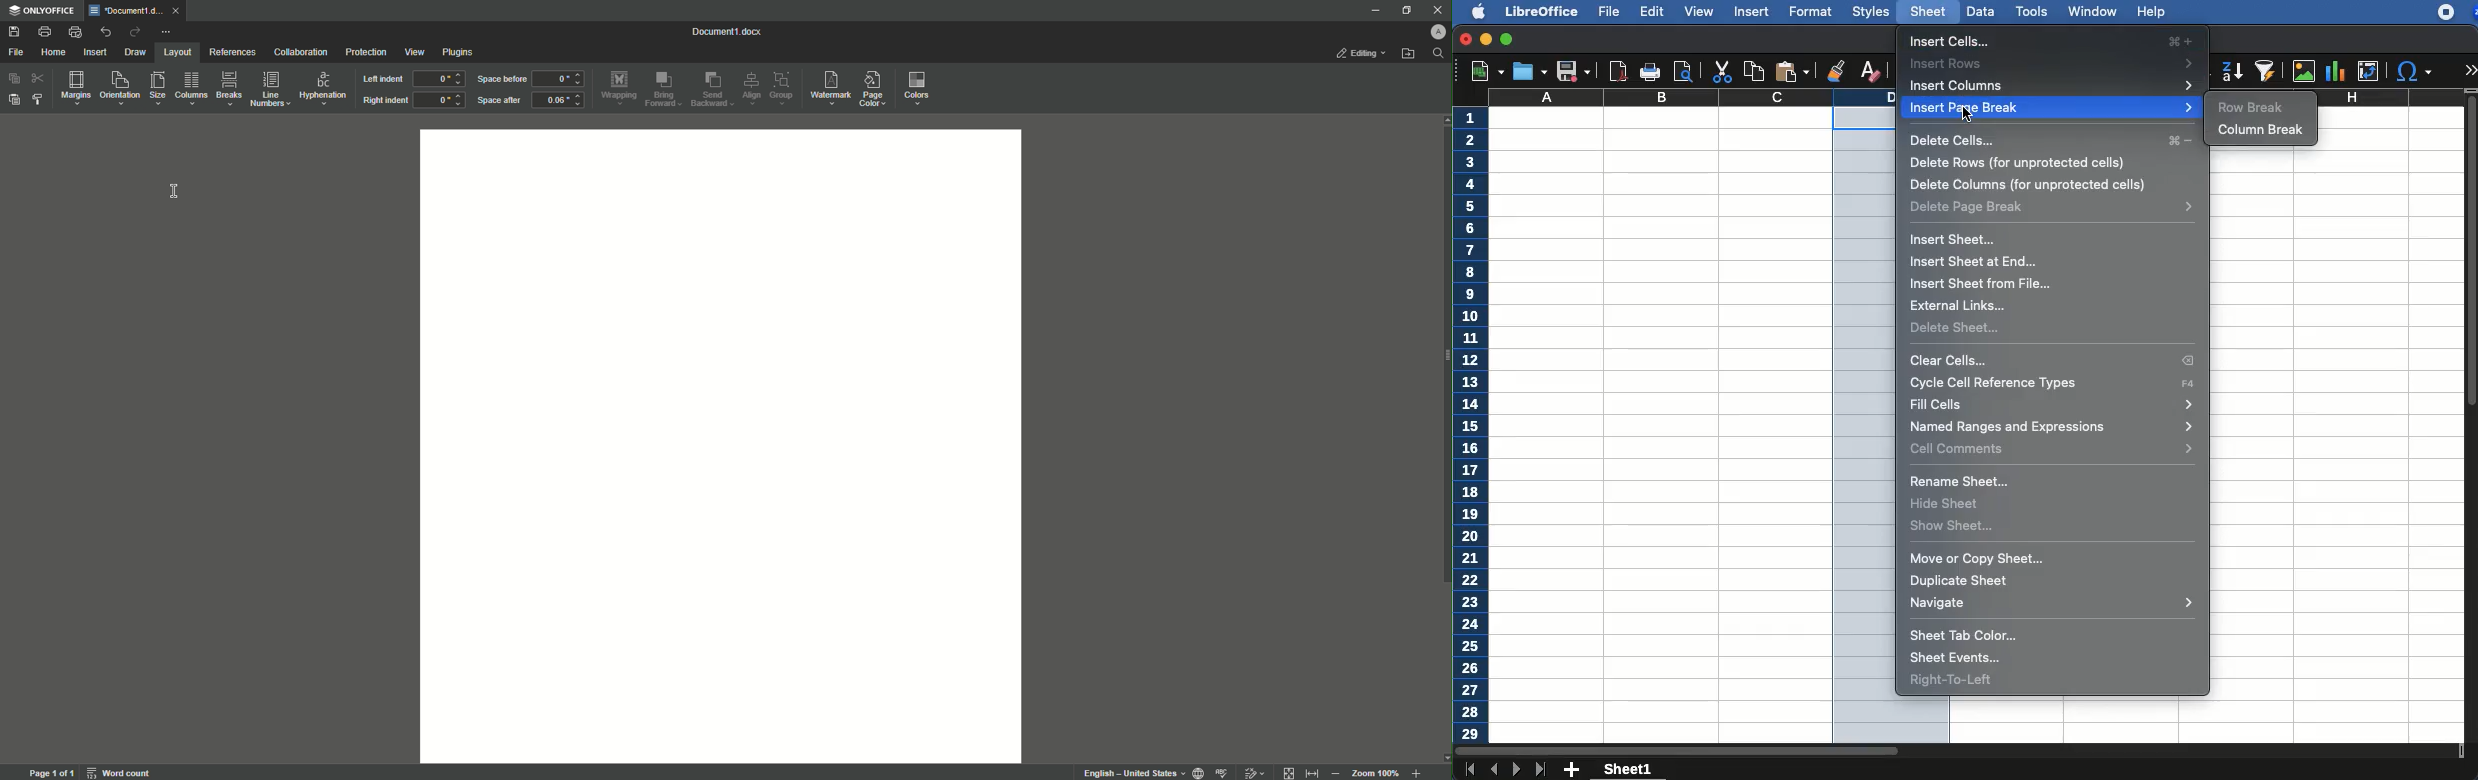  Describe the element at coordinates (1438, 33) in the screenshot. I see `Profile` at that location.